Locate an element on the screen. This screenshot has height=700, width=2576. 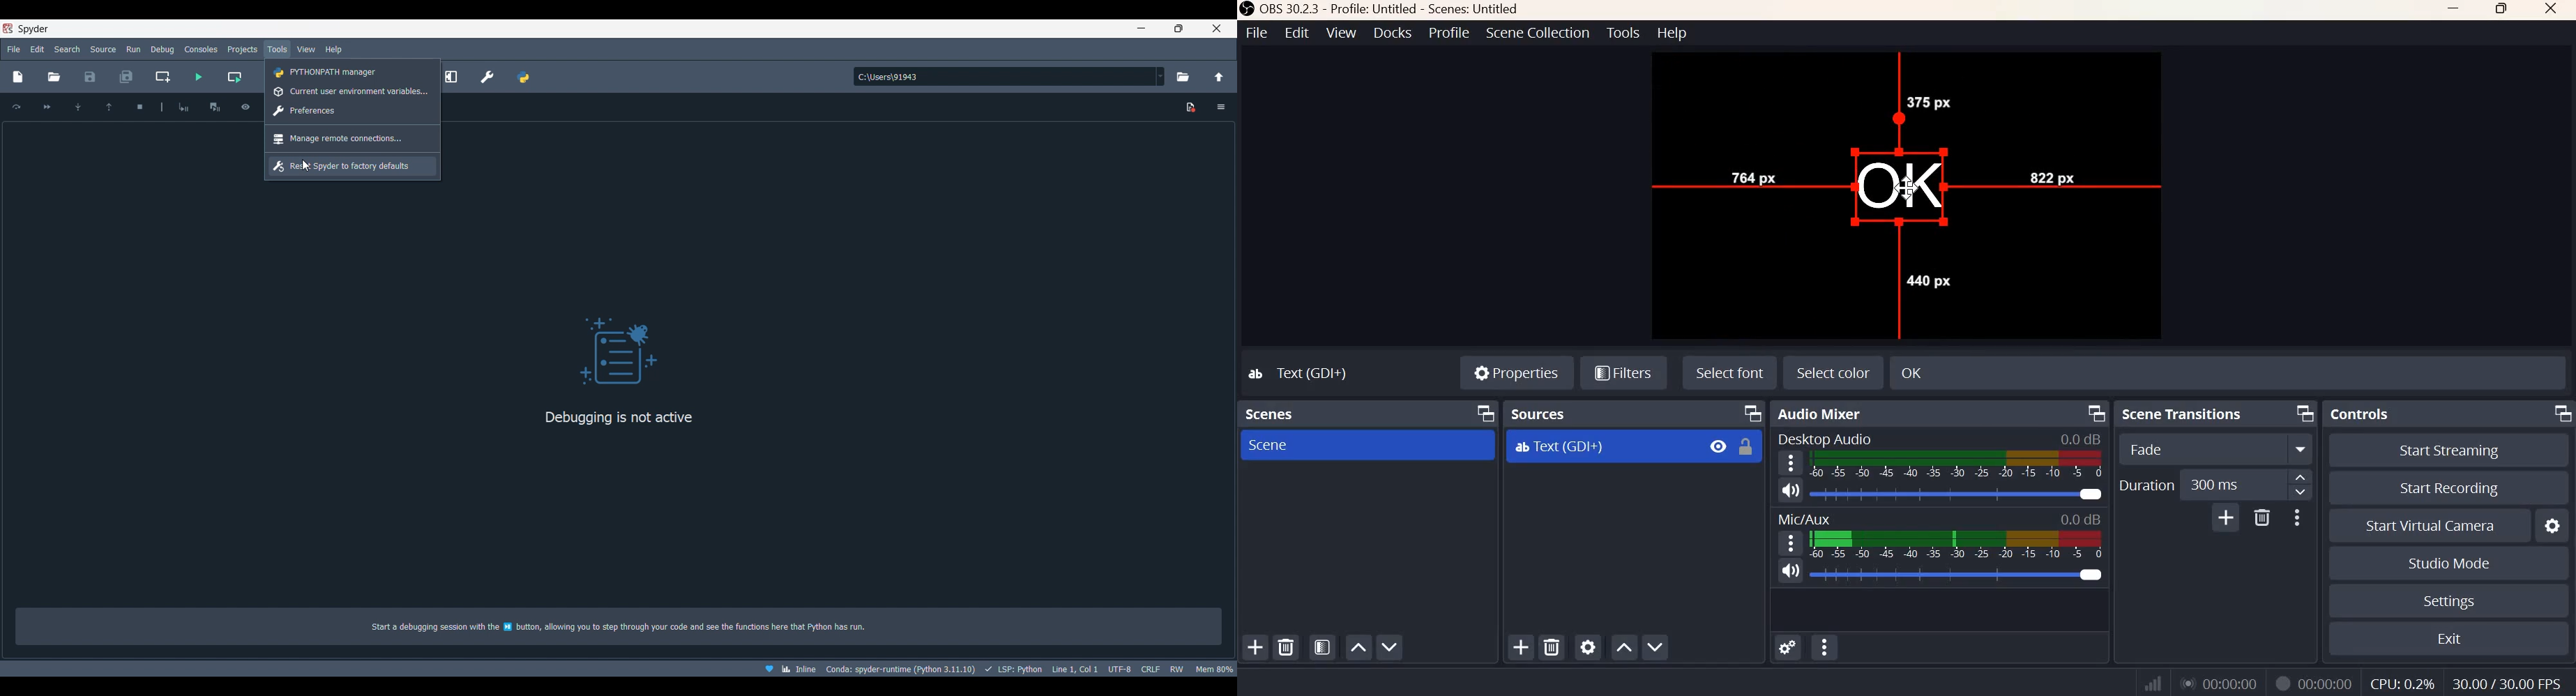
controls is located at coordinates (2358, 413).